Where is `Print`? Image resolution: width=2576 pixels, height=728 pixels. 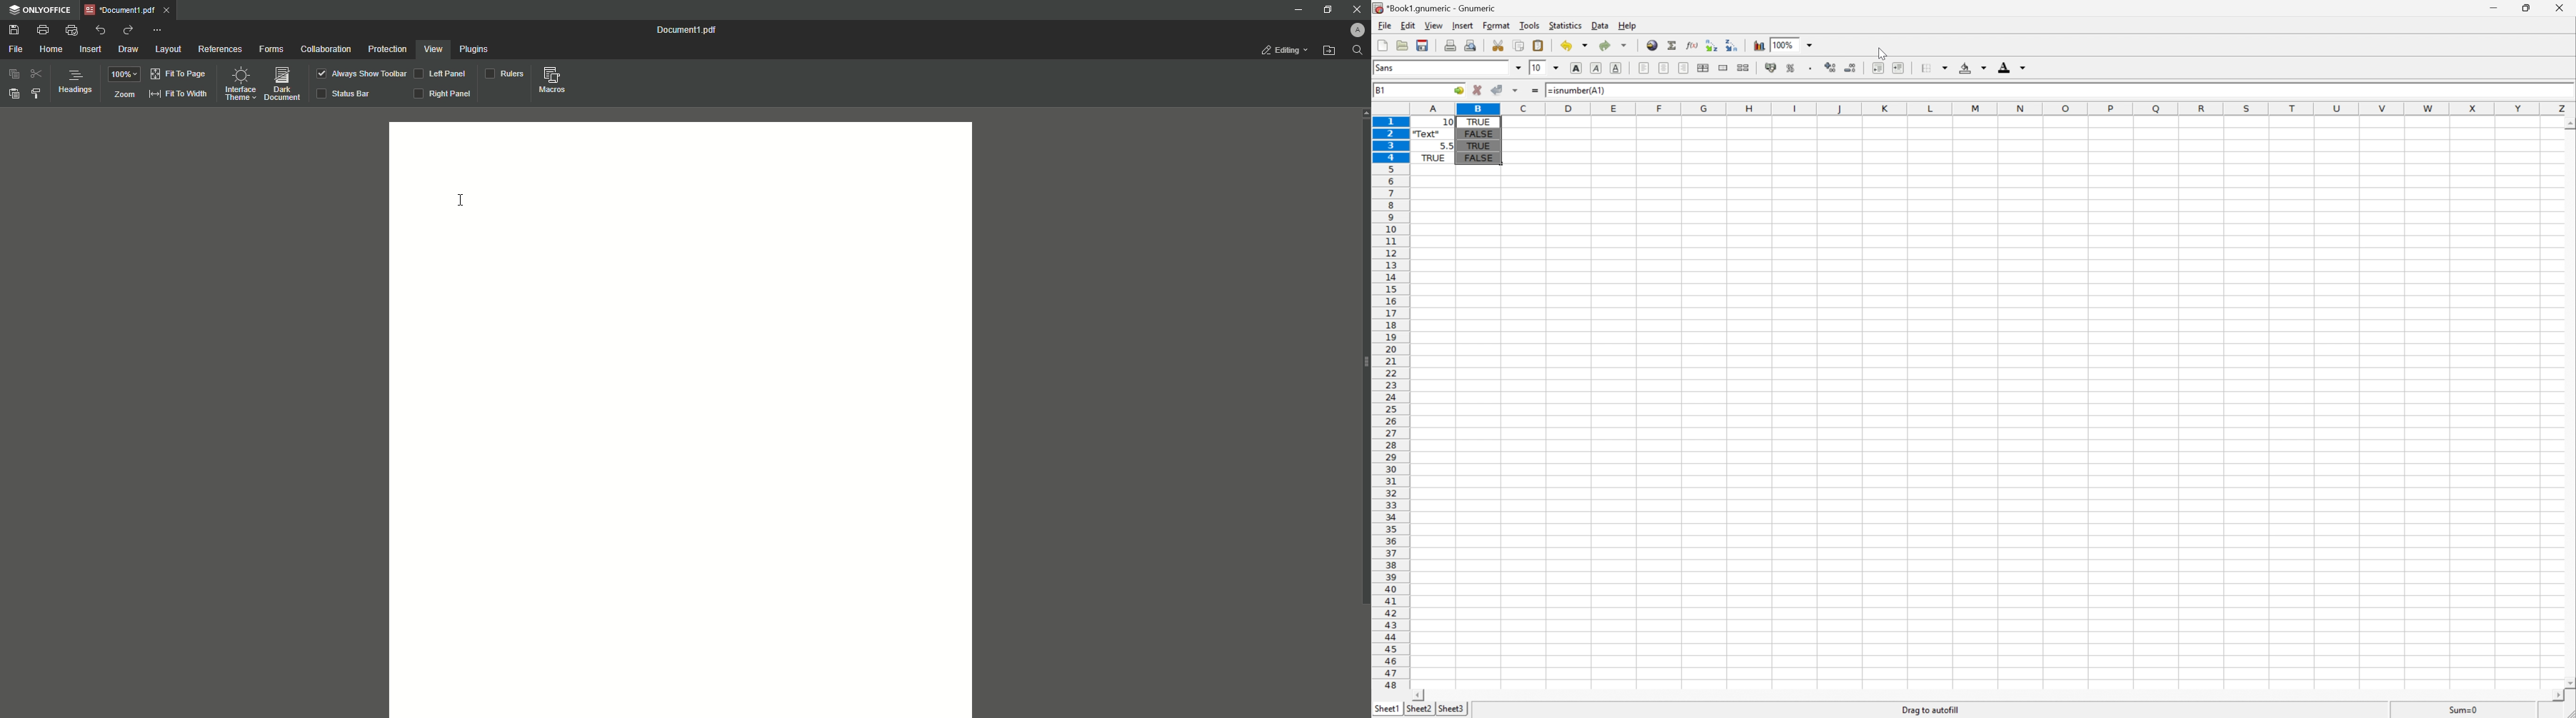 Print is located at coordinates (42, 29).